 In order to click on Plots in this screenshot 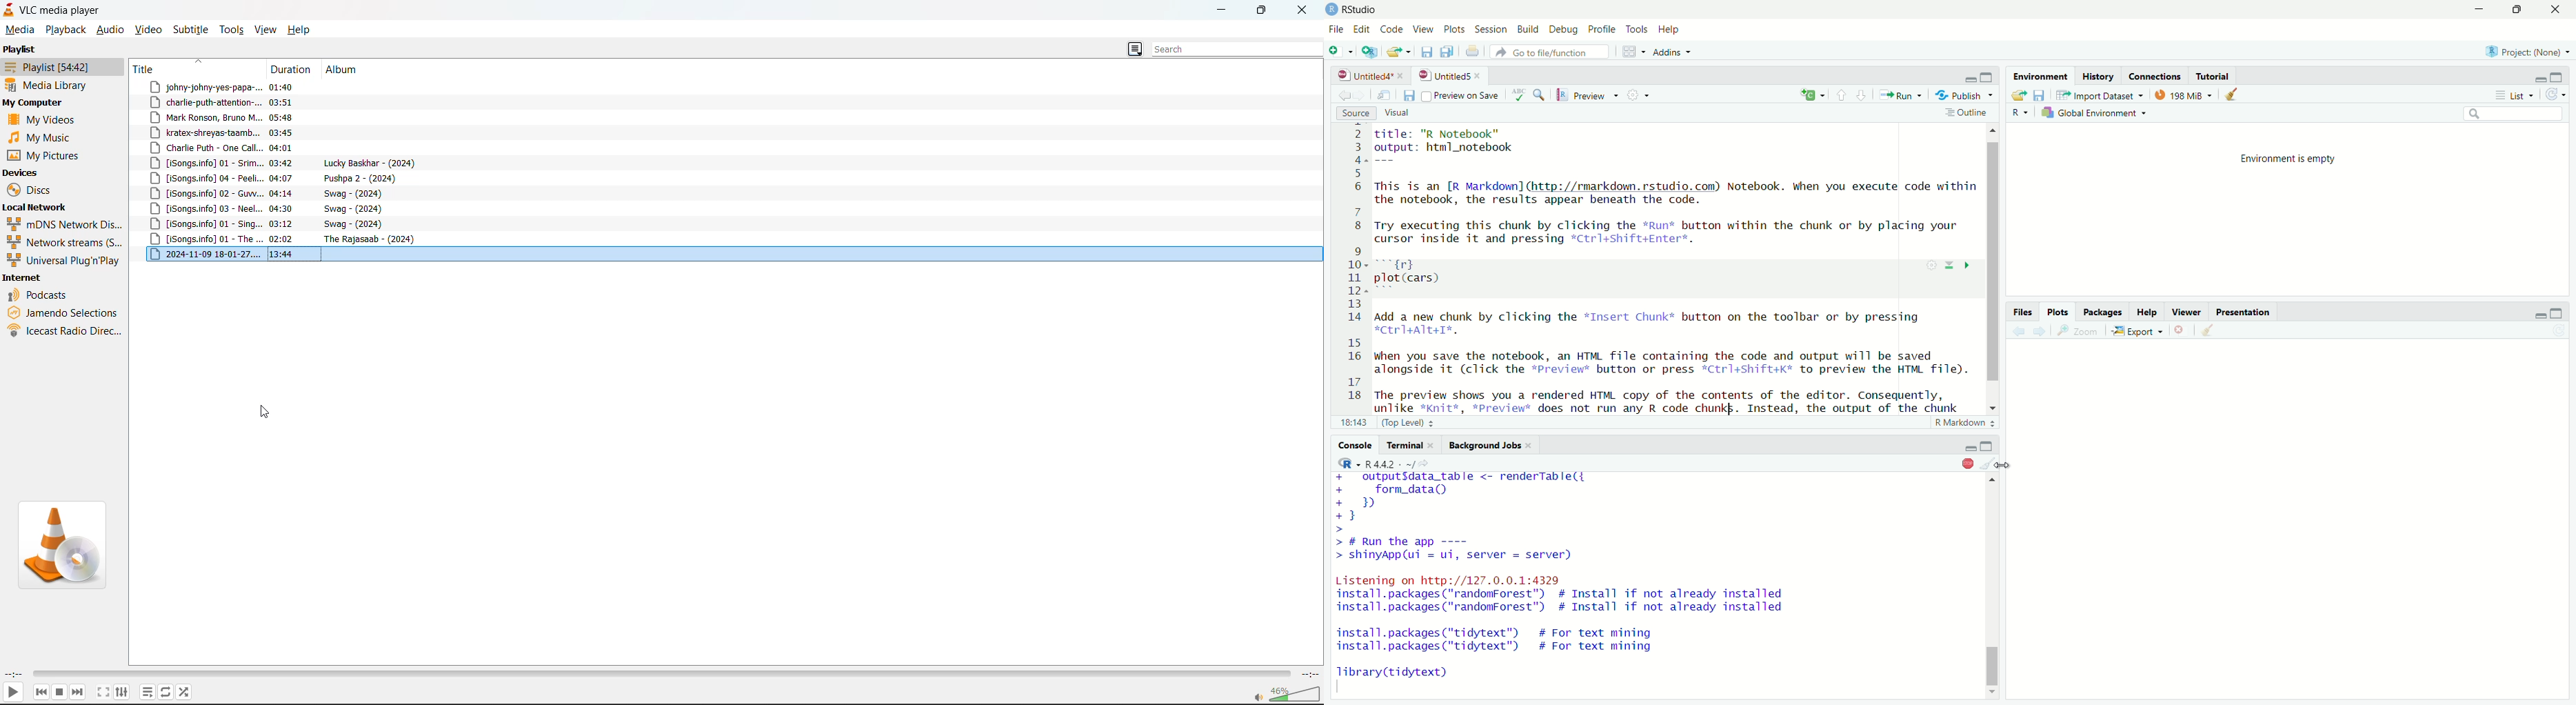, I will do `click(2058, 312)`.